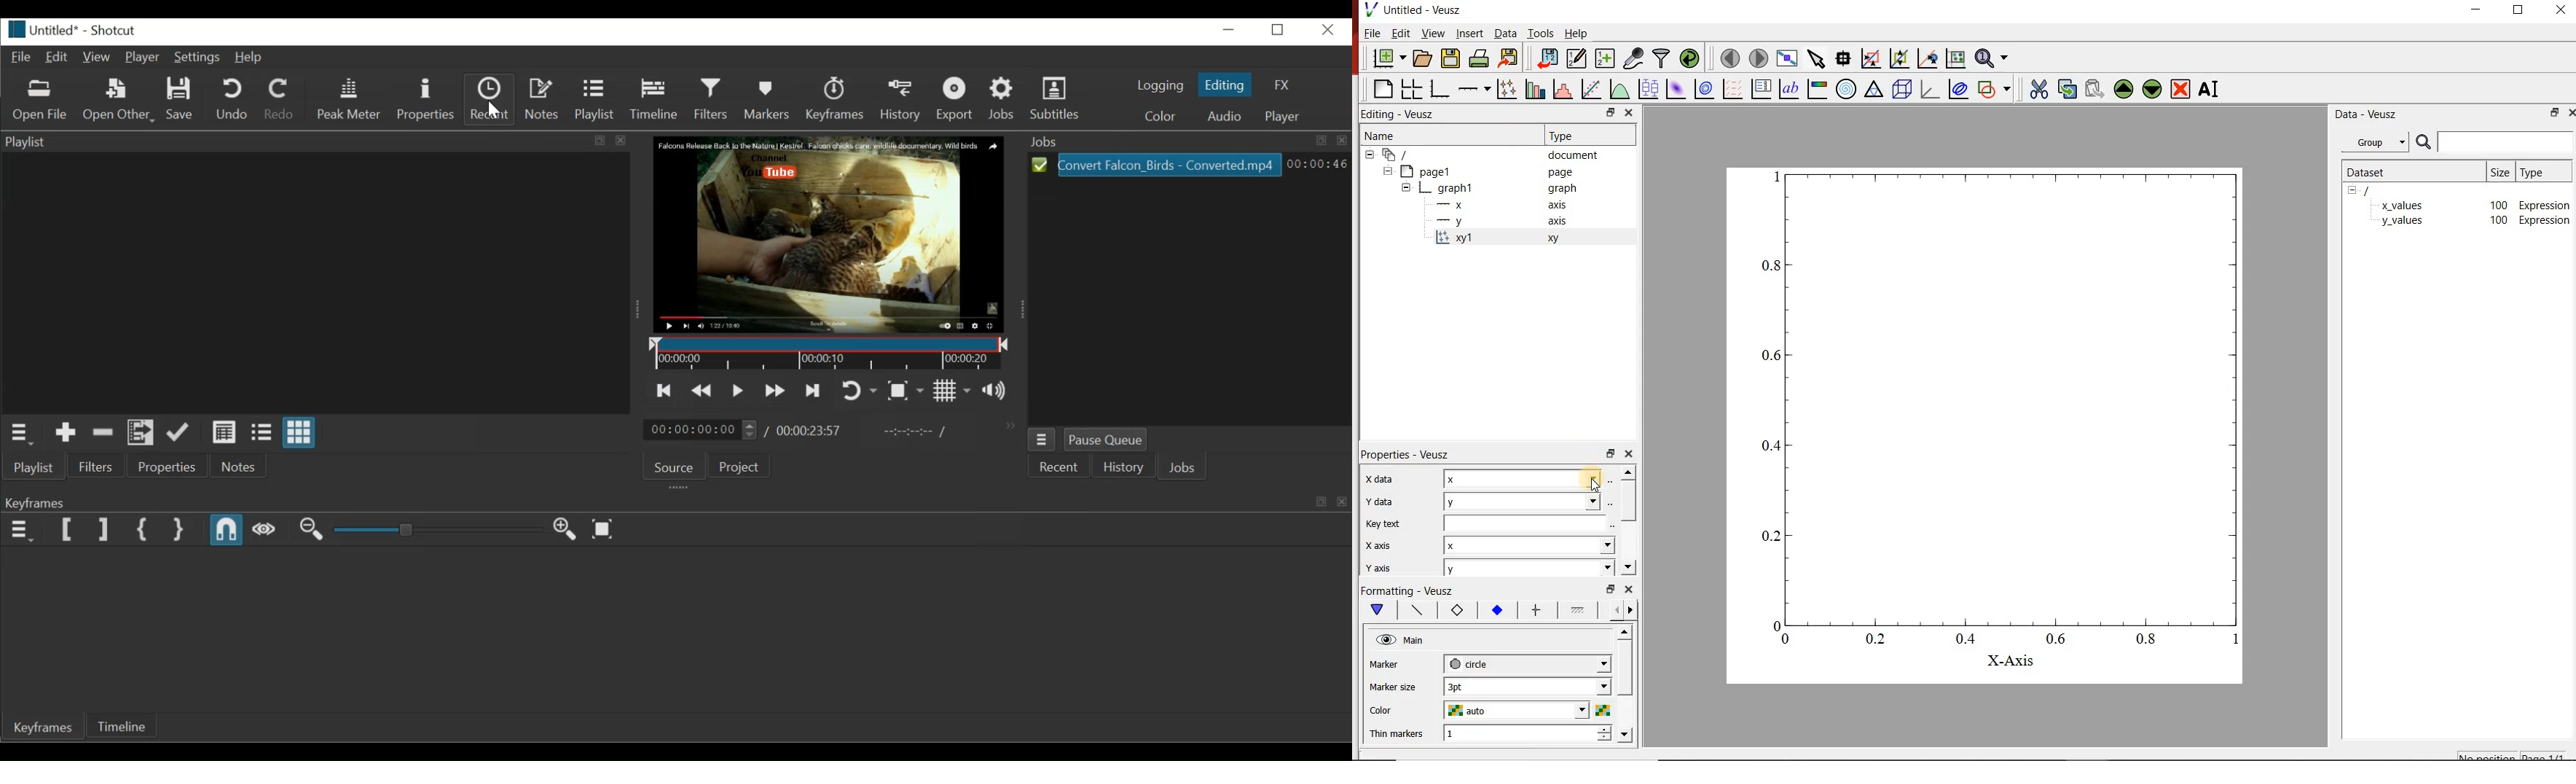 The height and width of the screenshot is (784, 2576). I want to click on Skip to the previous point, so click(663, 389).